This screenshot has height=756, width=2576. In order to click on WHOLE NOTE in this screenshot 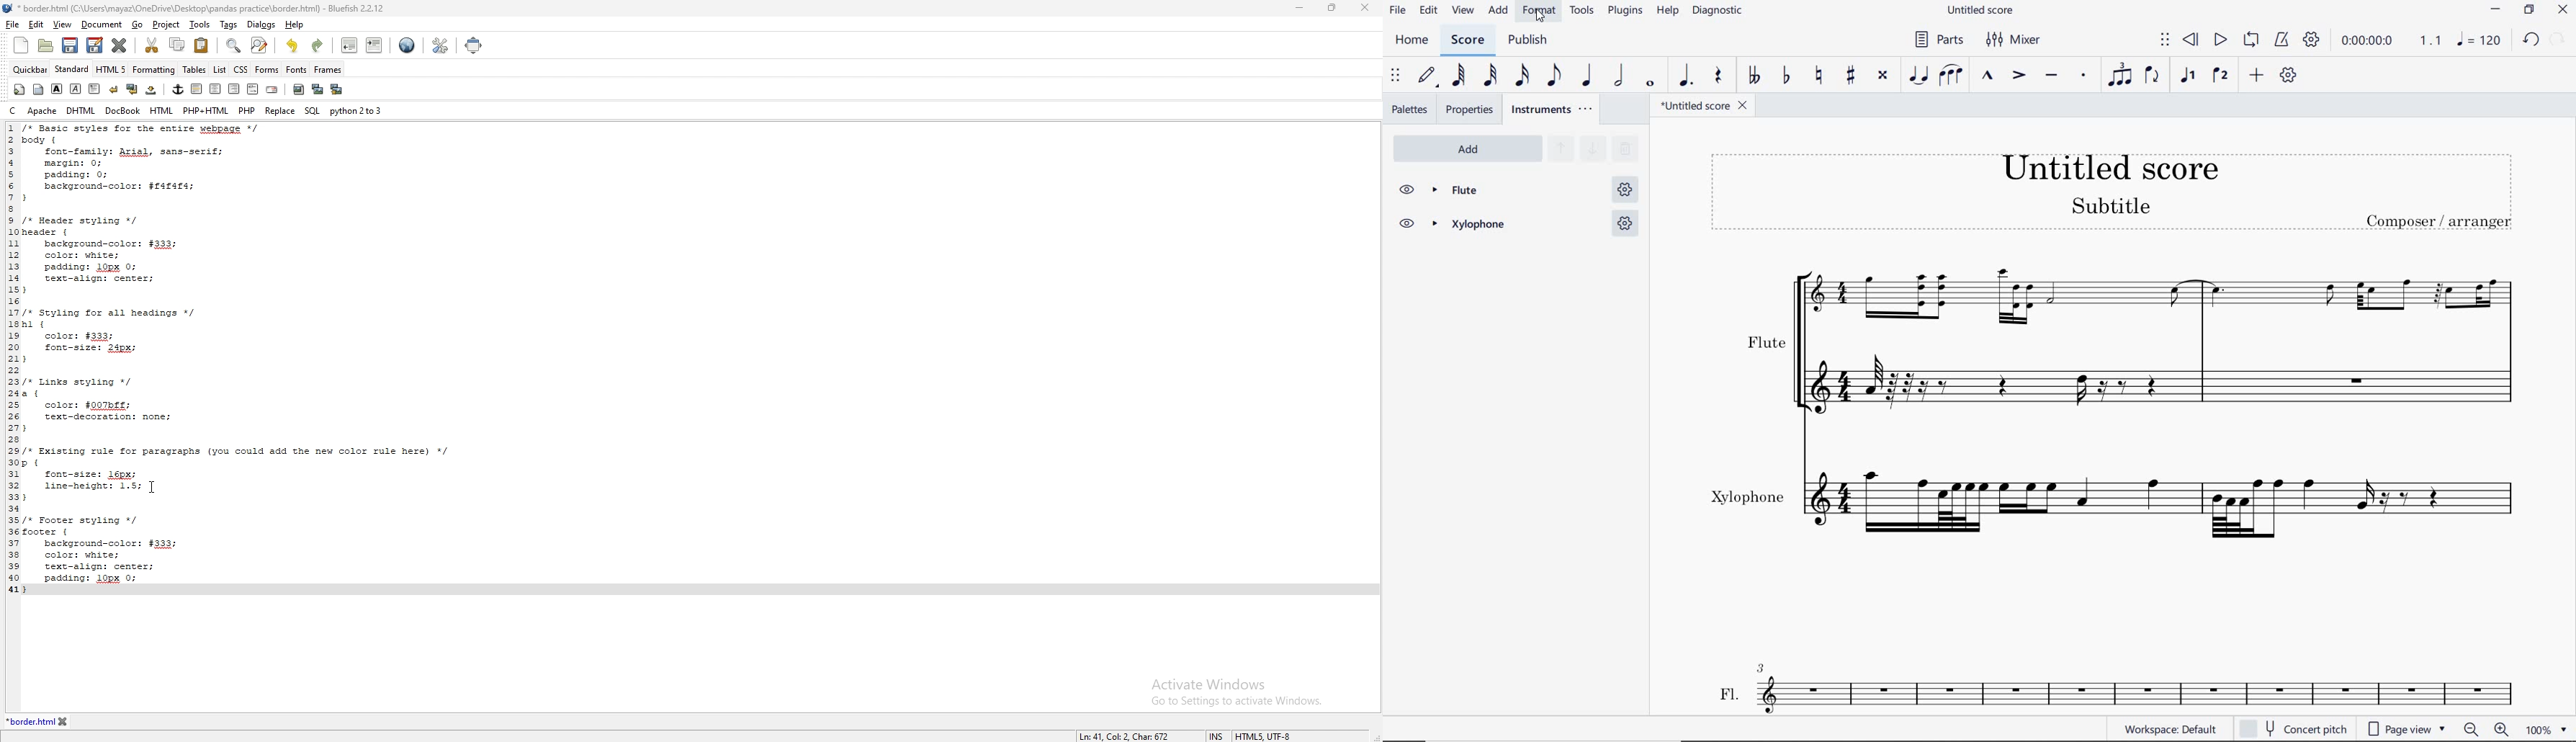, I will do `click(1652, 83)`.